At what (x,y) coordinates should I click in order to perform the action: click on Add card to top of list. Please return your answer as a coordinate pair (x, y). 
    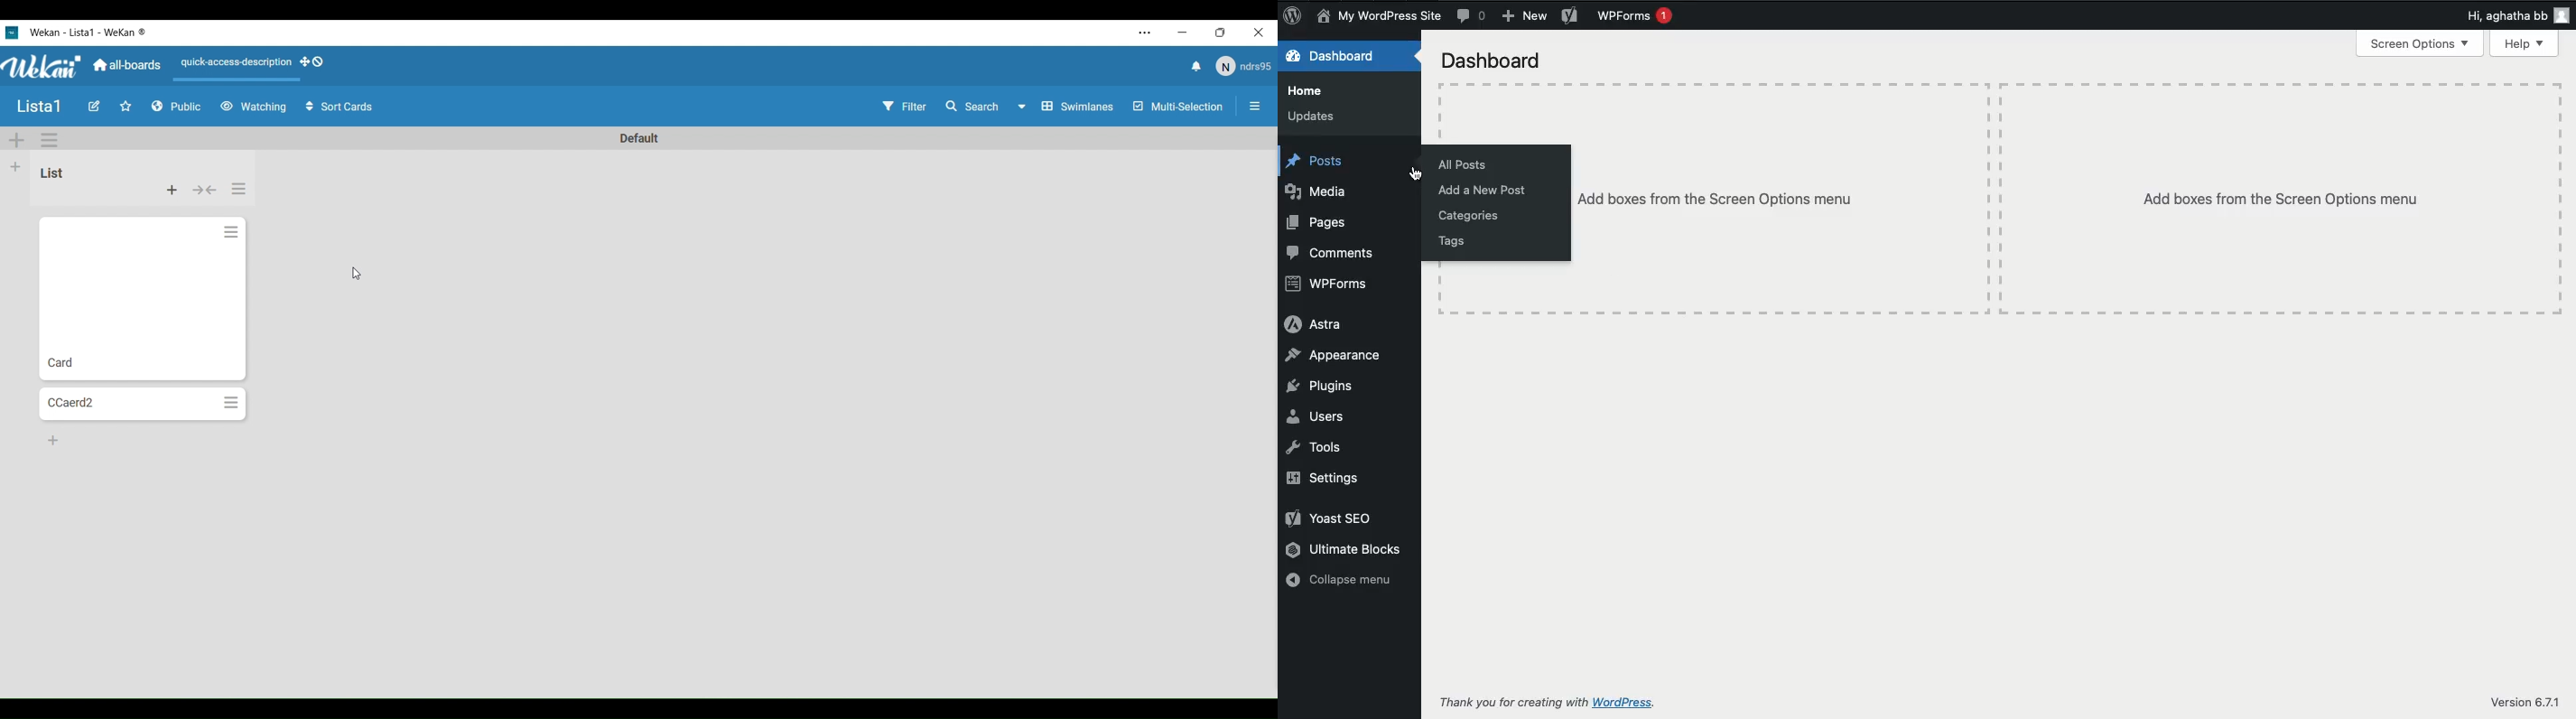
    Looking at the image, I should click on (172, 190).